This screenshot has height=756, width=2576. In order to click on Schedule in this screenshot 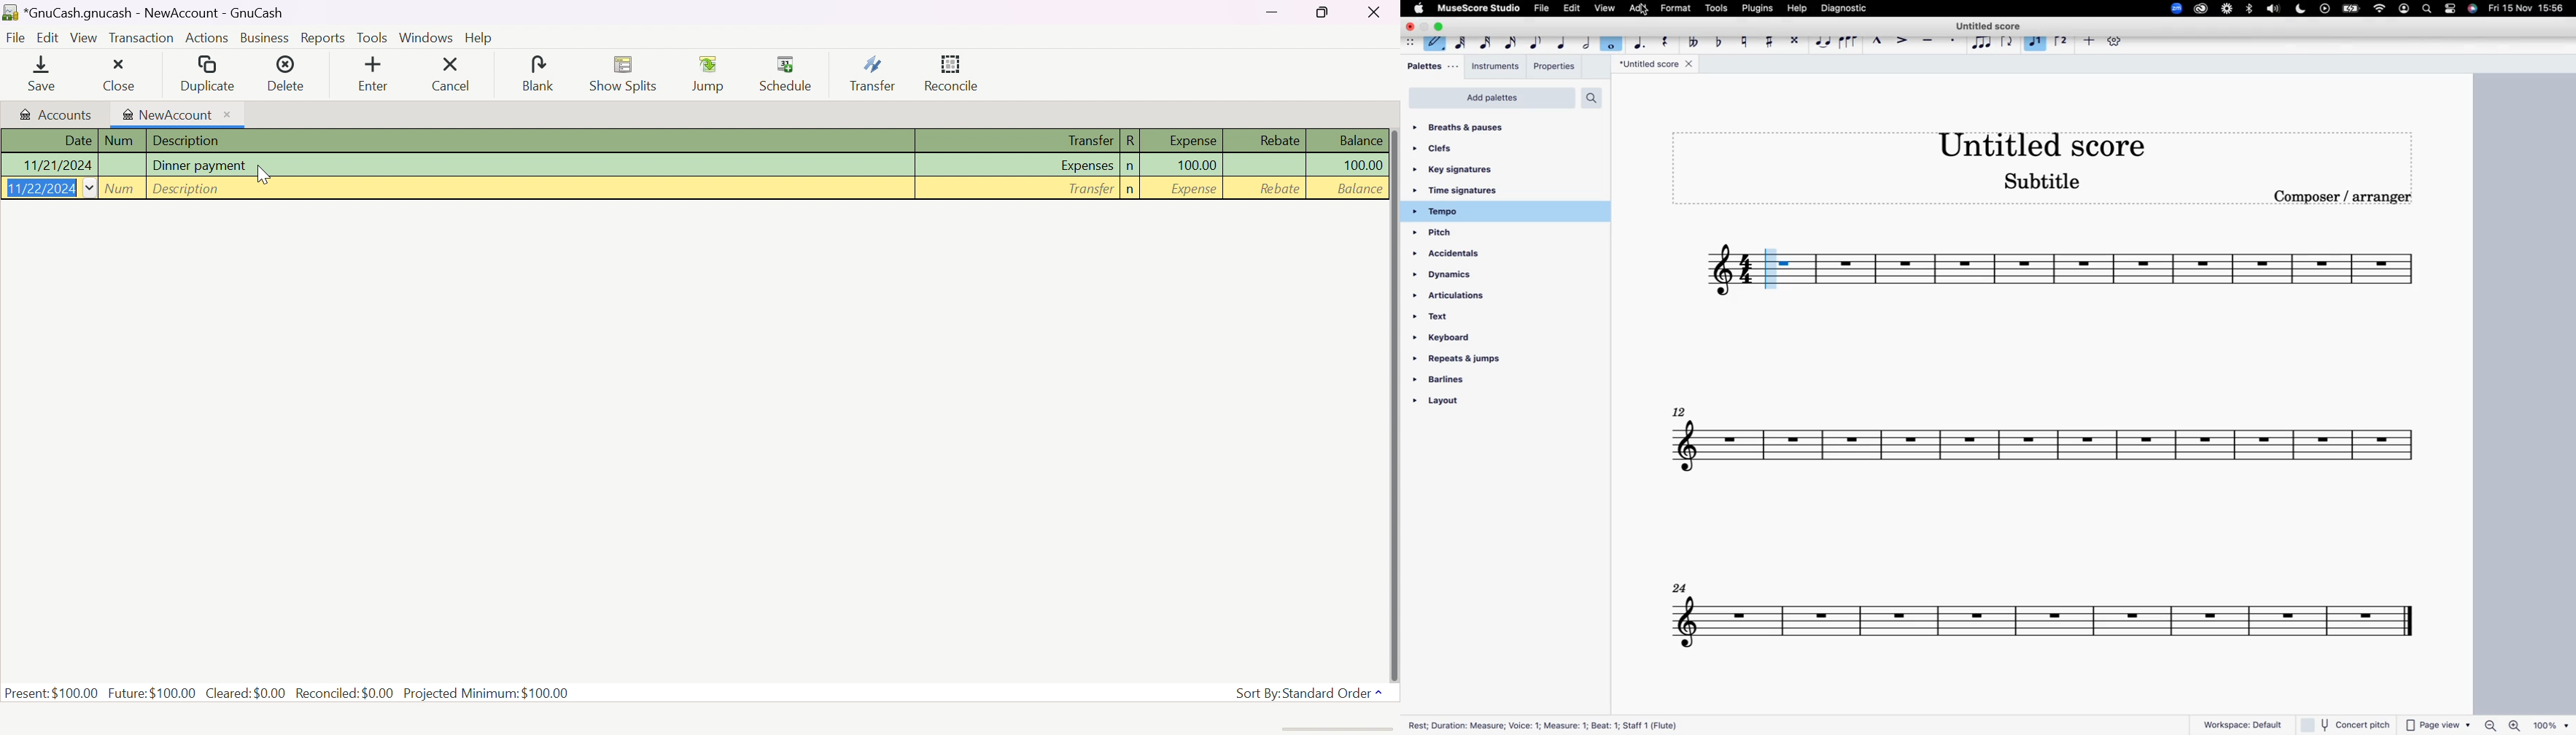, I will do `click(787, 74)`.